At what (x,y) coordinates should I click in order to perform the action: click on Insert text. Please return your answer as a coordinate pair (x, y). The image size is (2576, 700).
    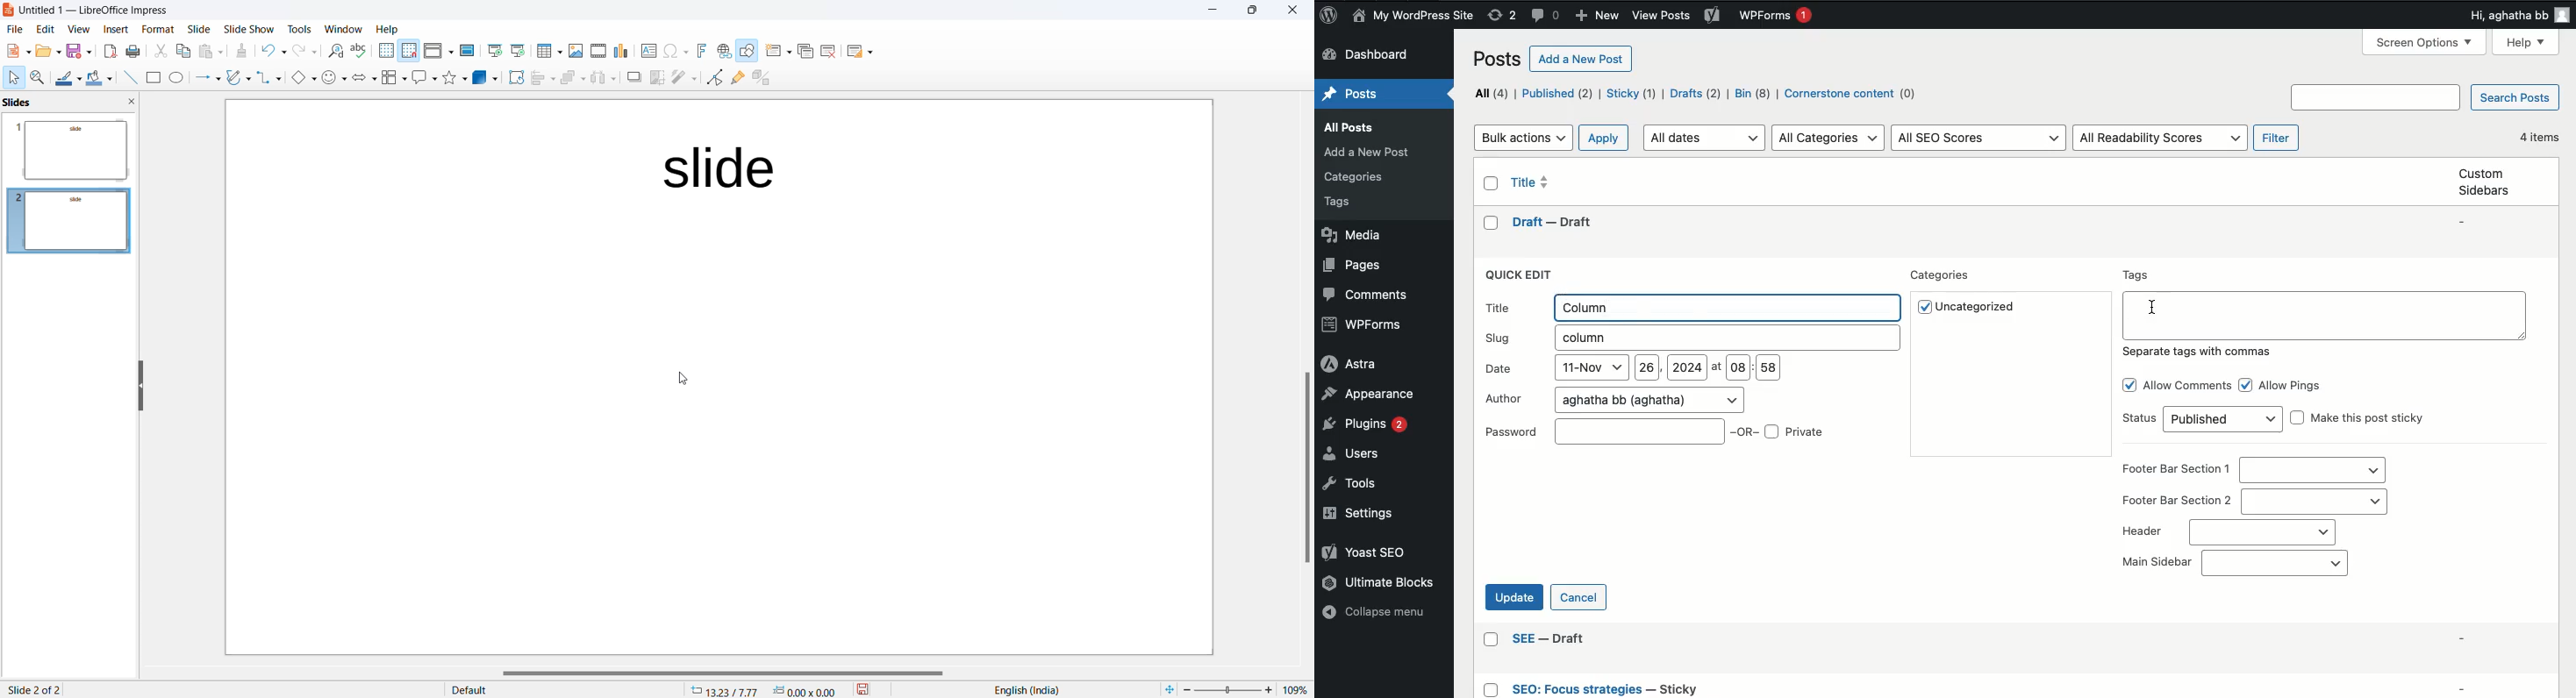
    Looking at the image, I should click on (644, 50).